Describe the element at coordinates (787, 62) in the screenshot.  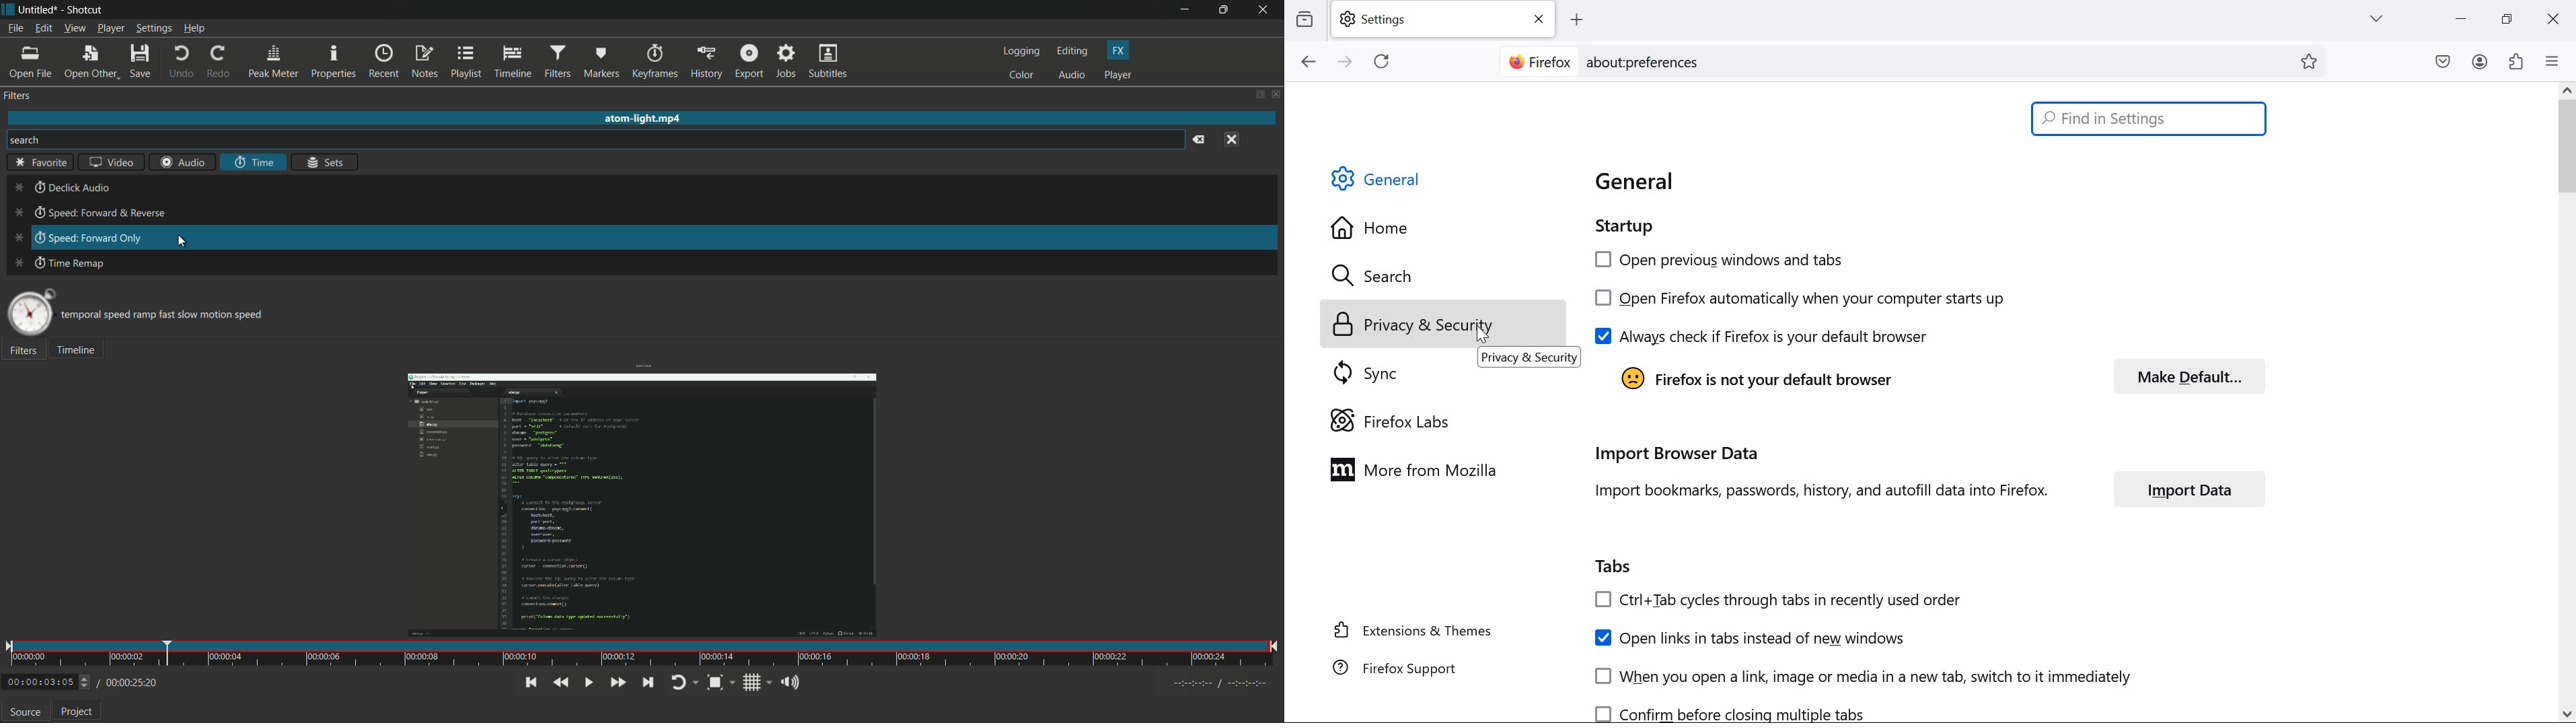
I see `jobs` at that location.